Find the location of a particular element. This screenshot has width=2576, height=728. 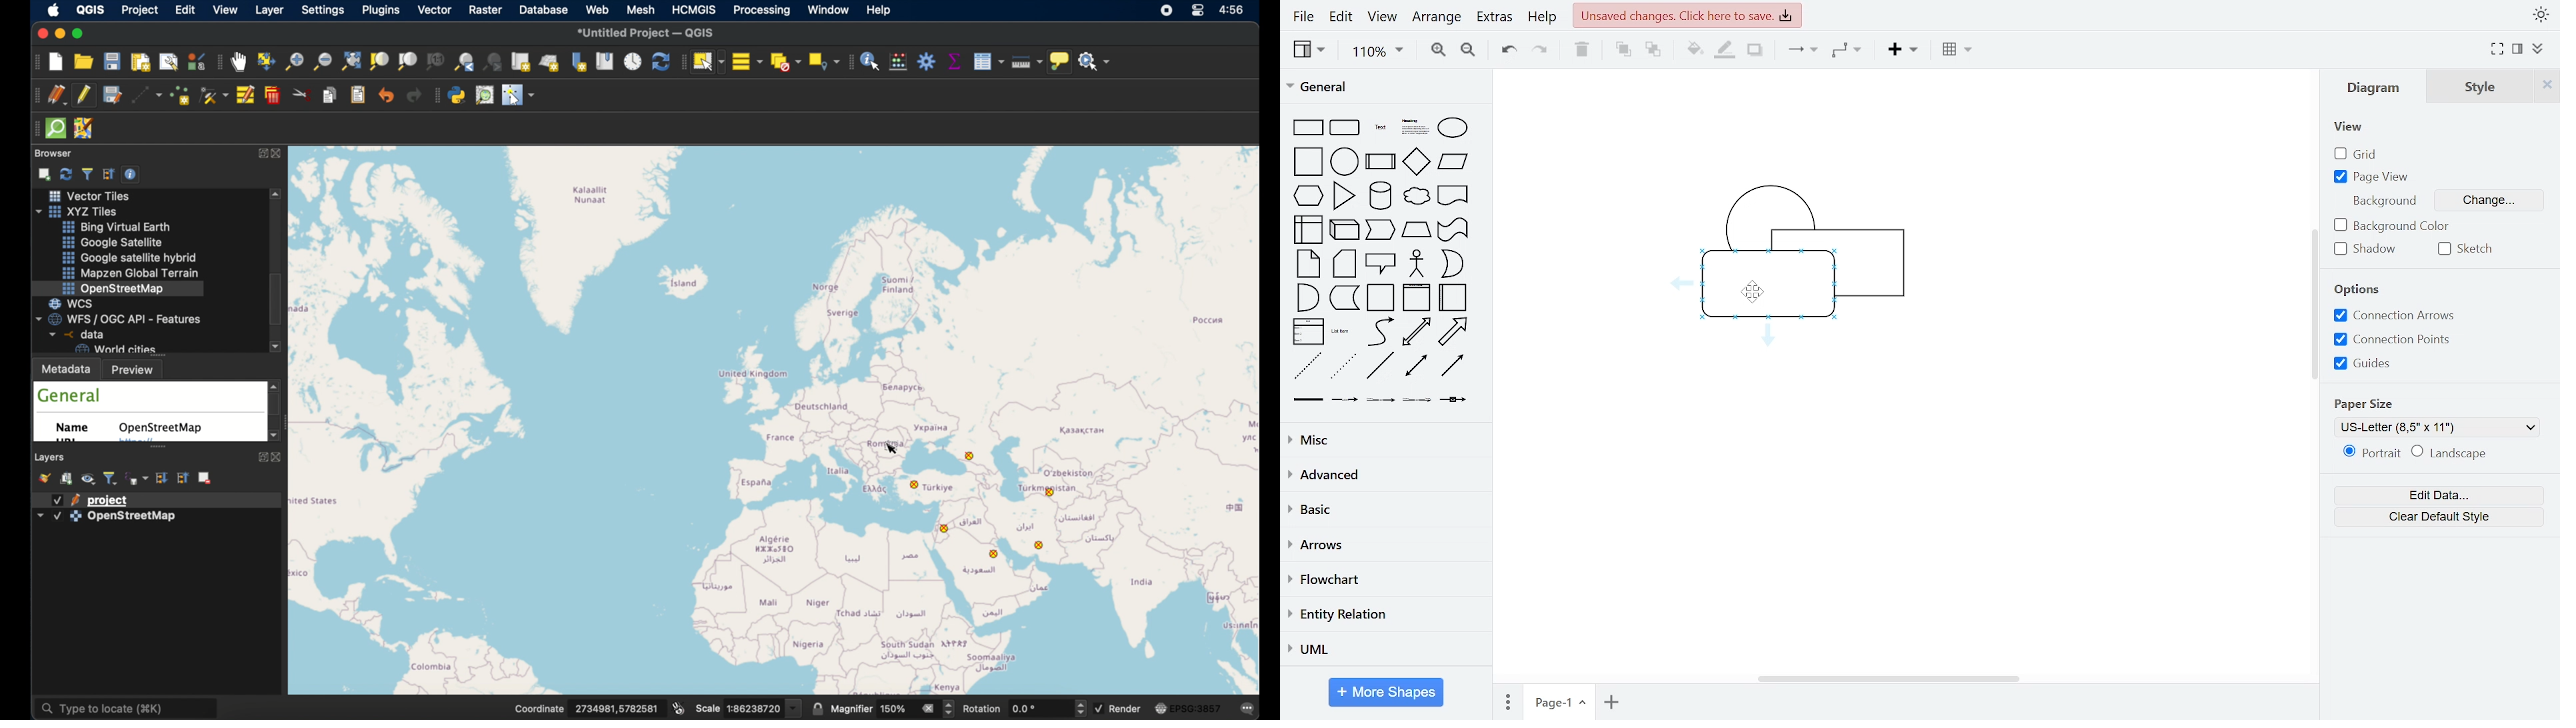

window is located at coordinates (829, 11).